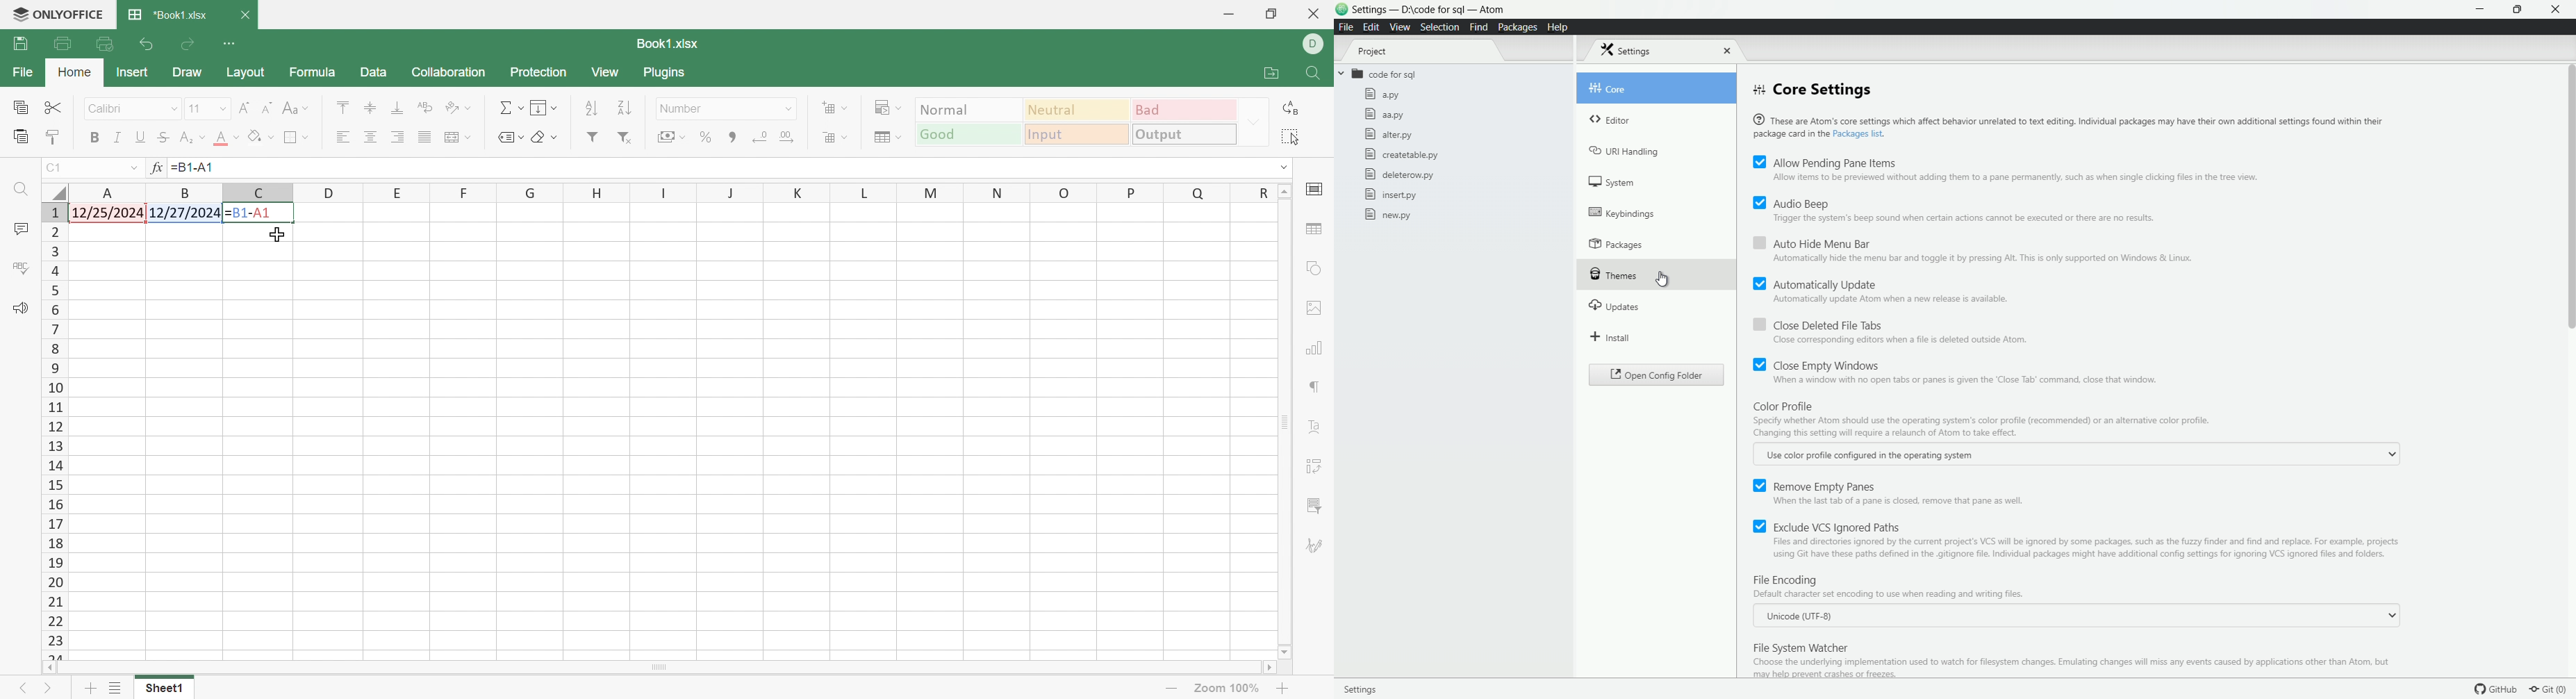 Image resolution: width=2576 pixels, height=700 pixels. Describe the element at coordinates (193, 137) in the screenshot. I see `Superscript / Subscript` at that location.